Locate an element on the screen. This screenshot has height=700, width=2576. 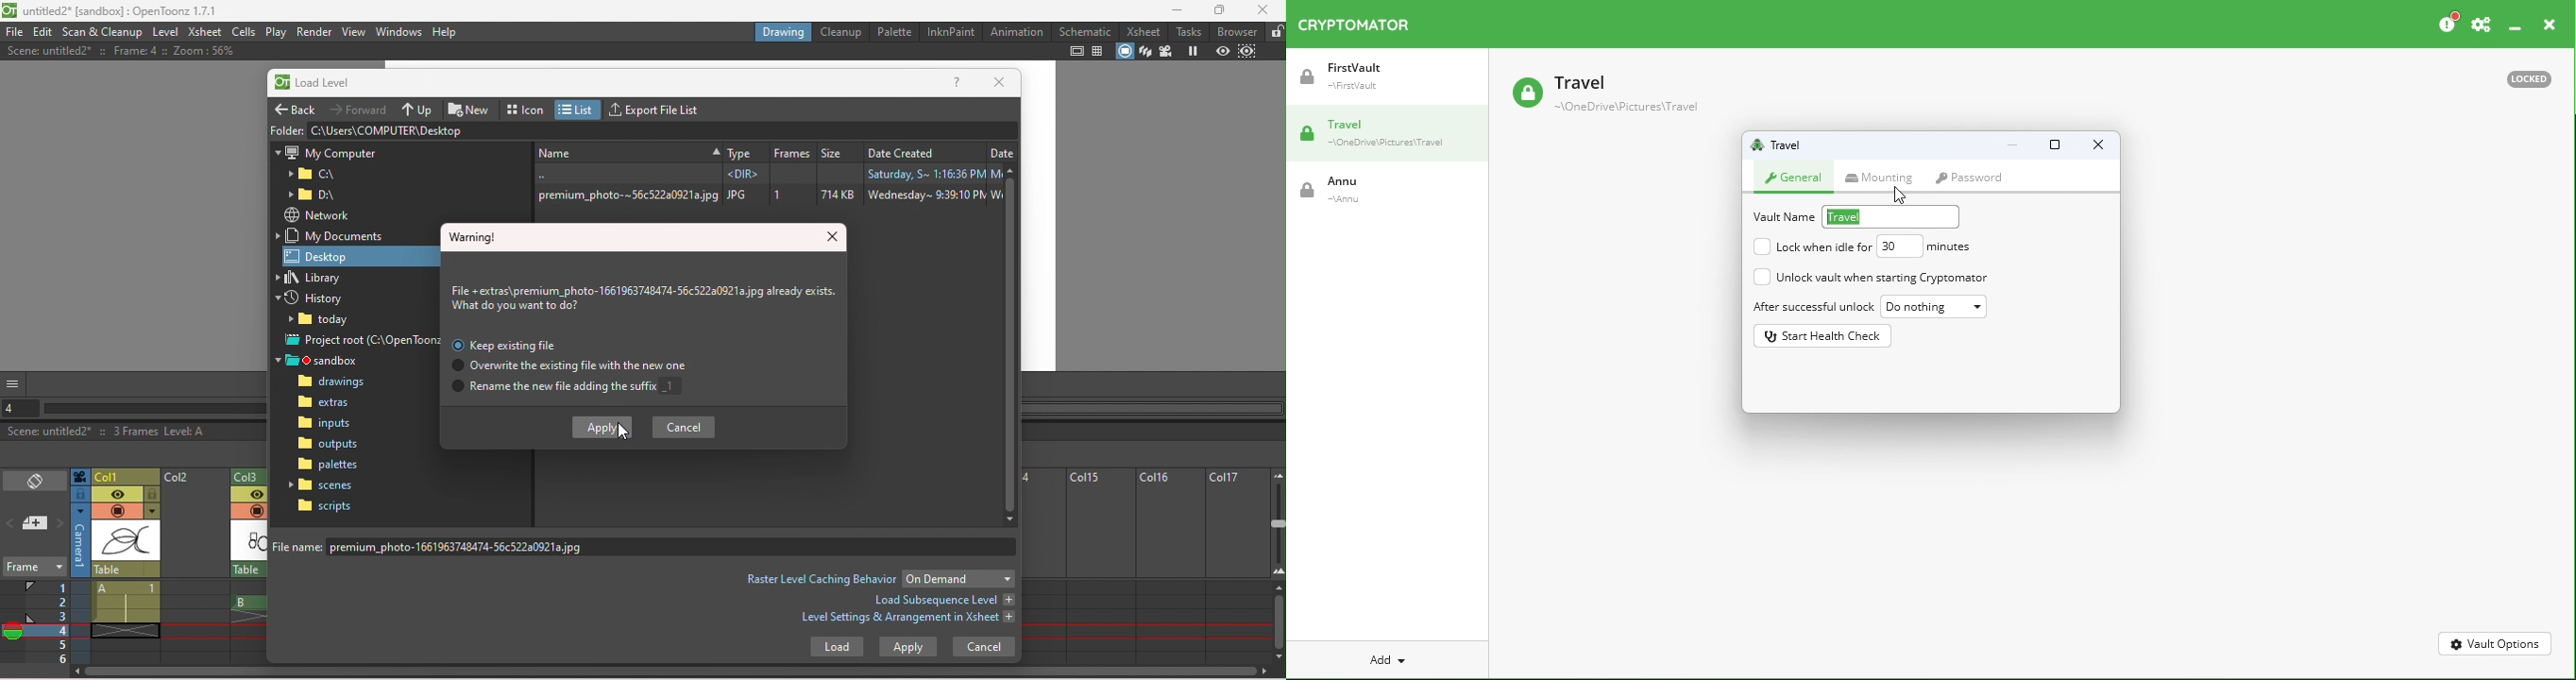
Minimize is located at coordinates (2514, 23).